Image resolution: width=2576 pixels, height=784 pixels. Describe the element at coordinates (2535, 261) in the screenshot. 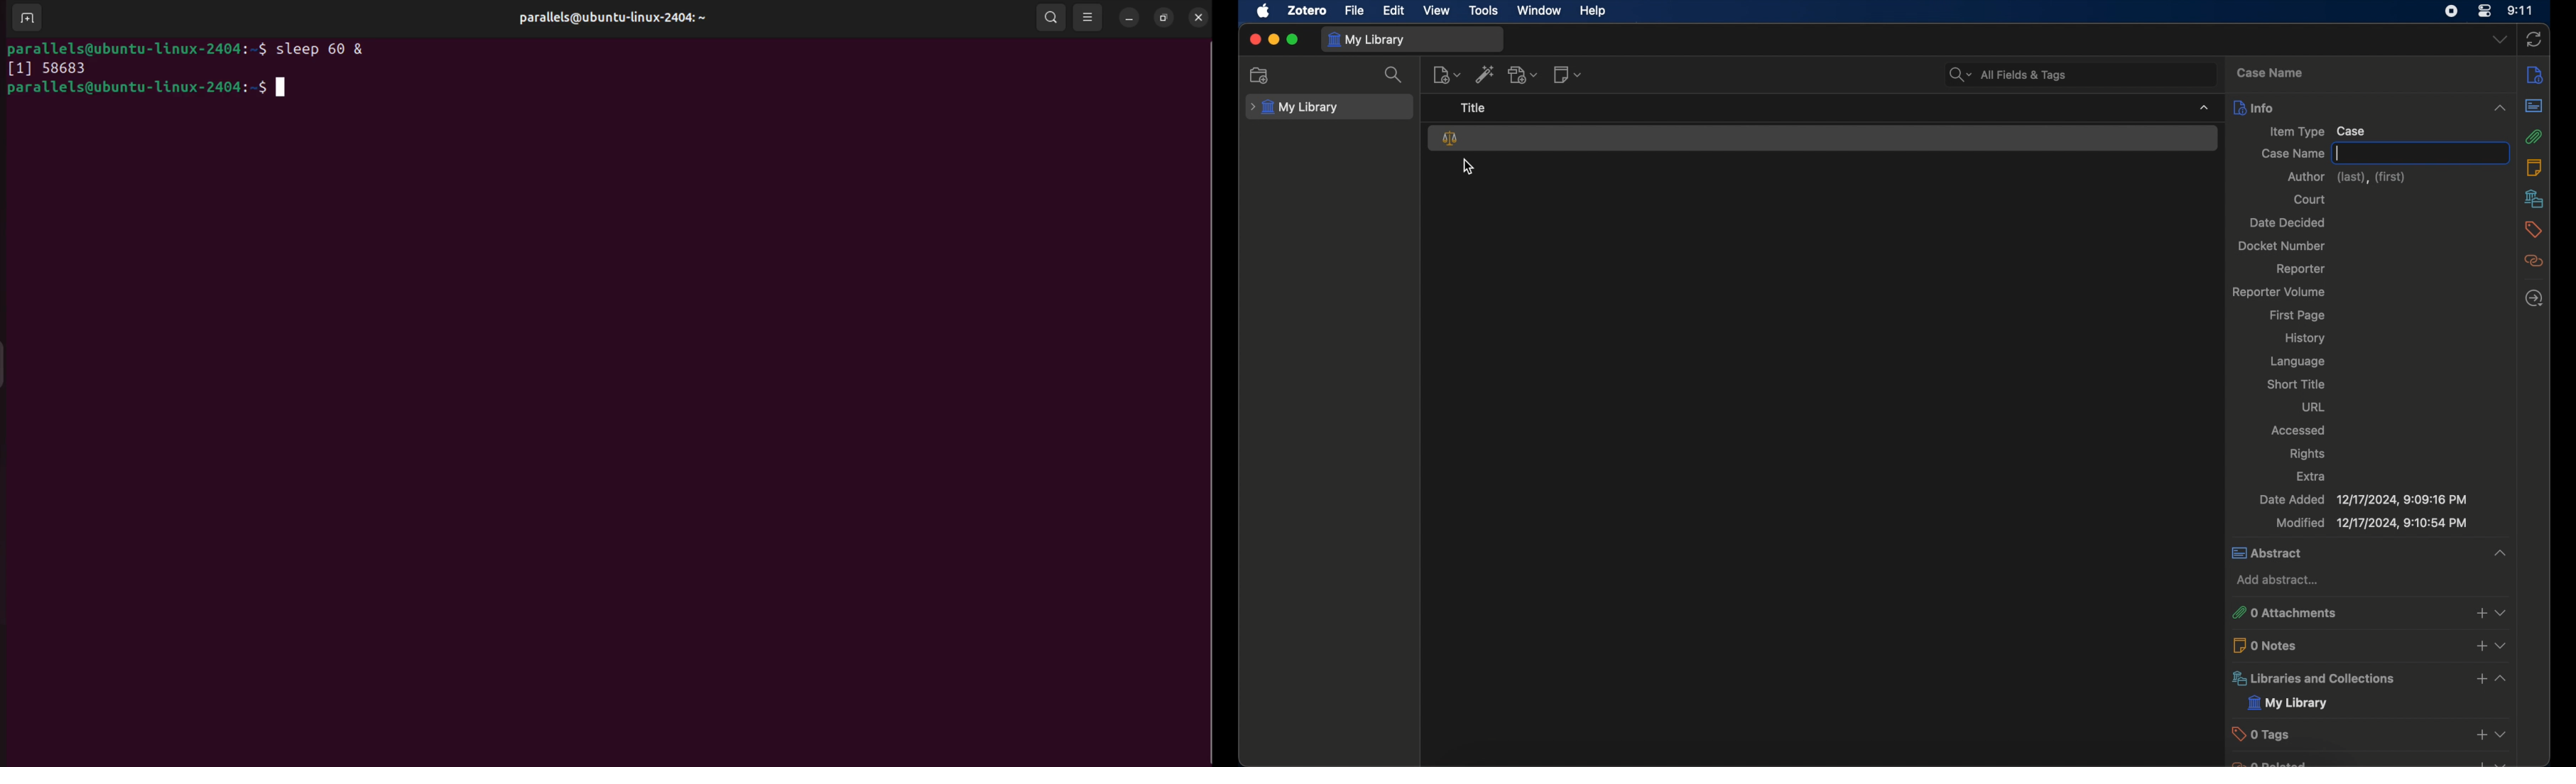

I see `related` at that location.